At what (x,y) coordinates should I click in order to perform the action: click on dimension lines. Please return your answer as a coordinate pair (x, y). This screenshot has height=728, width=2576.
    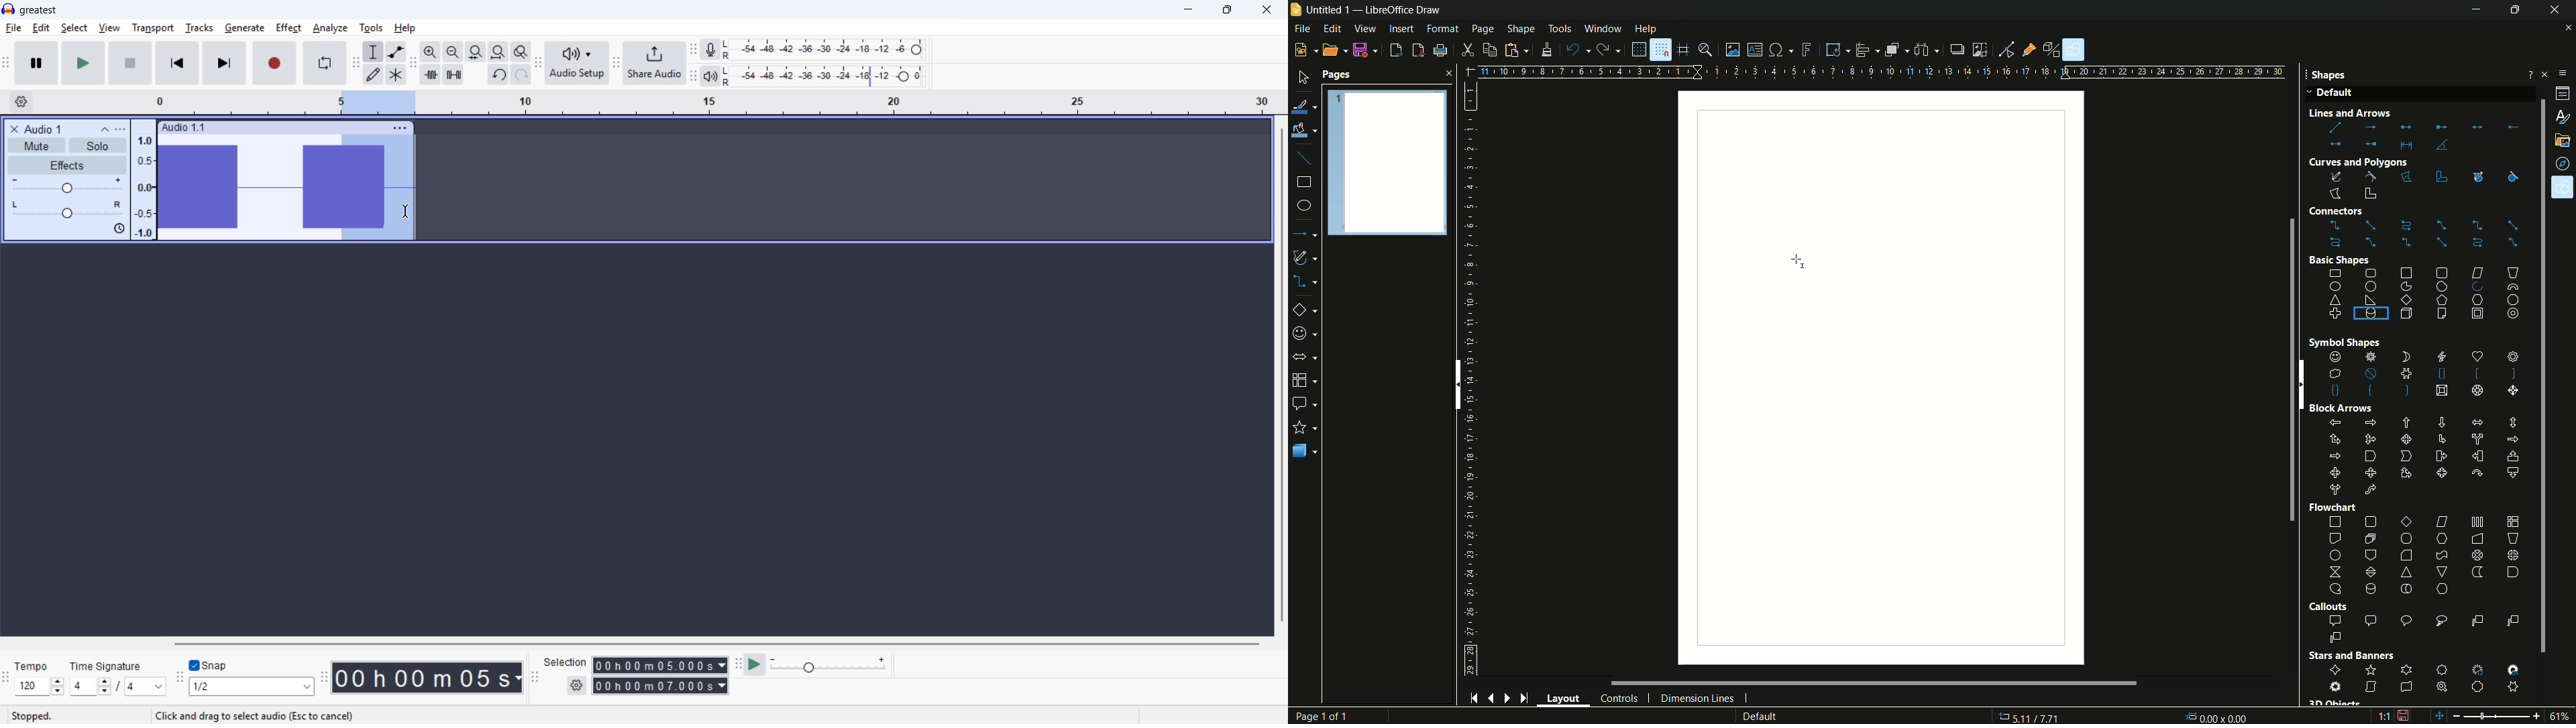
    Looking at the image, I should click on (1698, 700).